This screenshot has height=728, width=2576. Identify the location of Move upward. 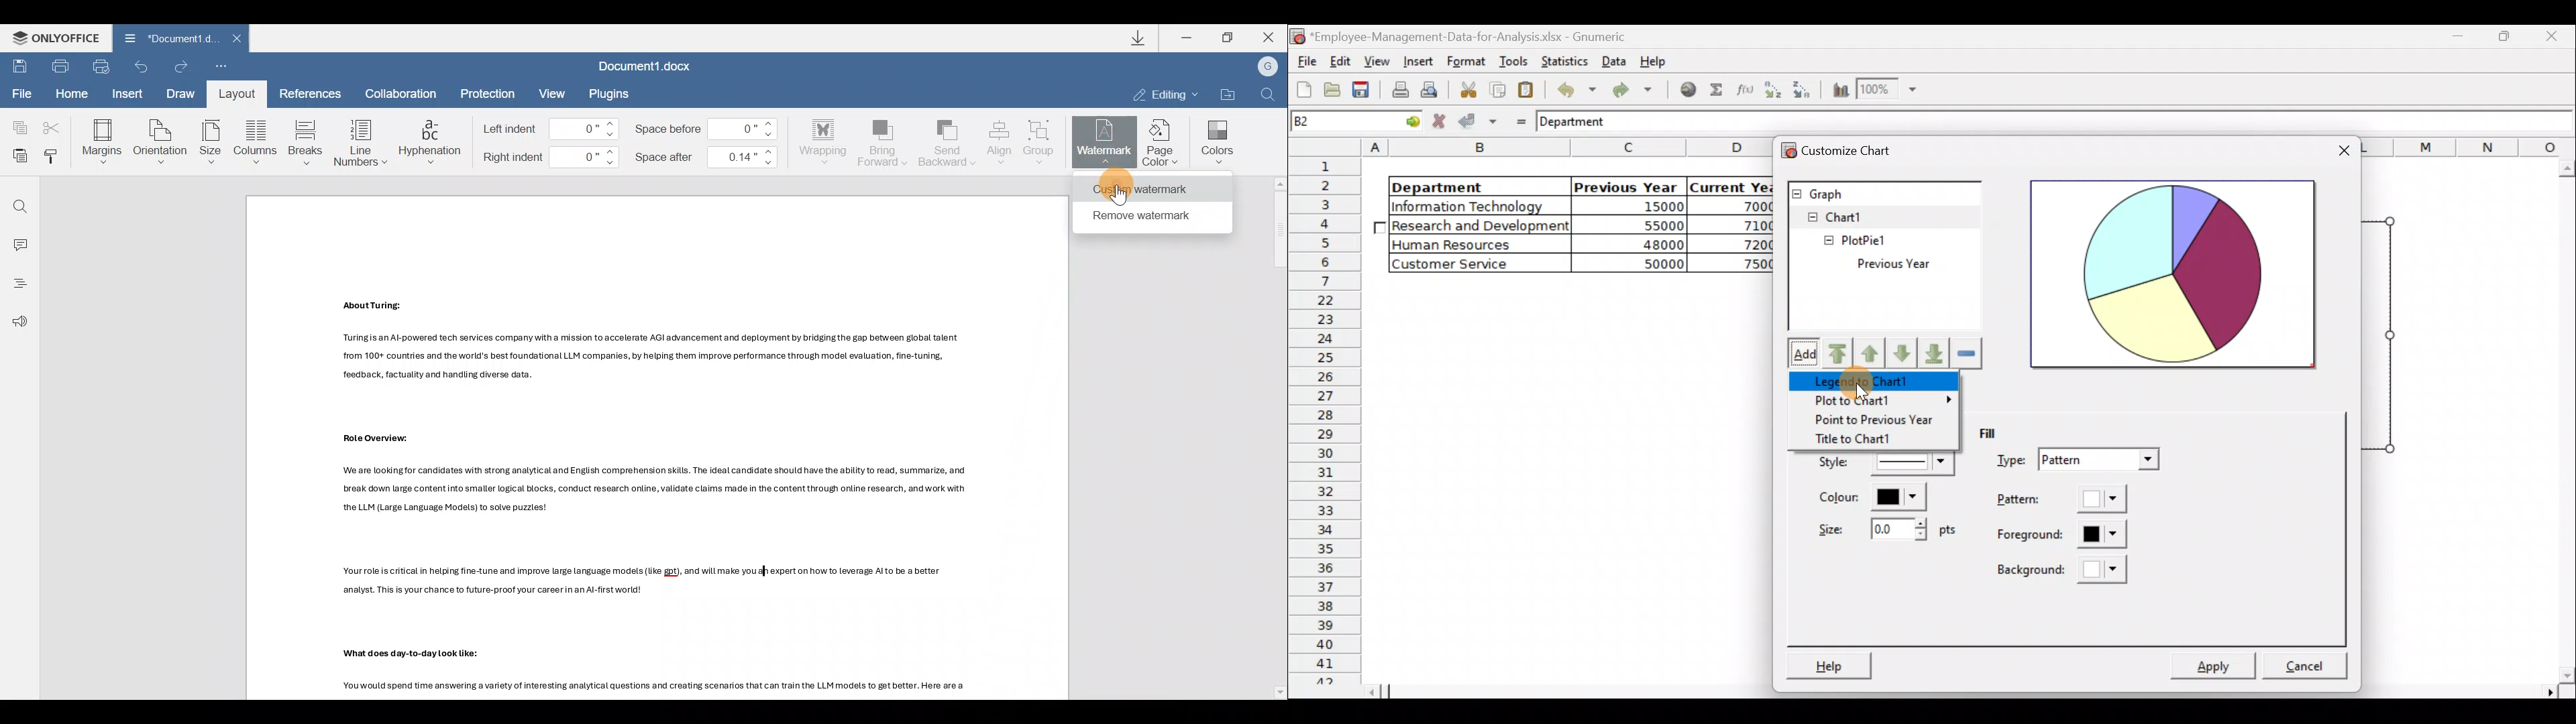
(1839, 354).